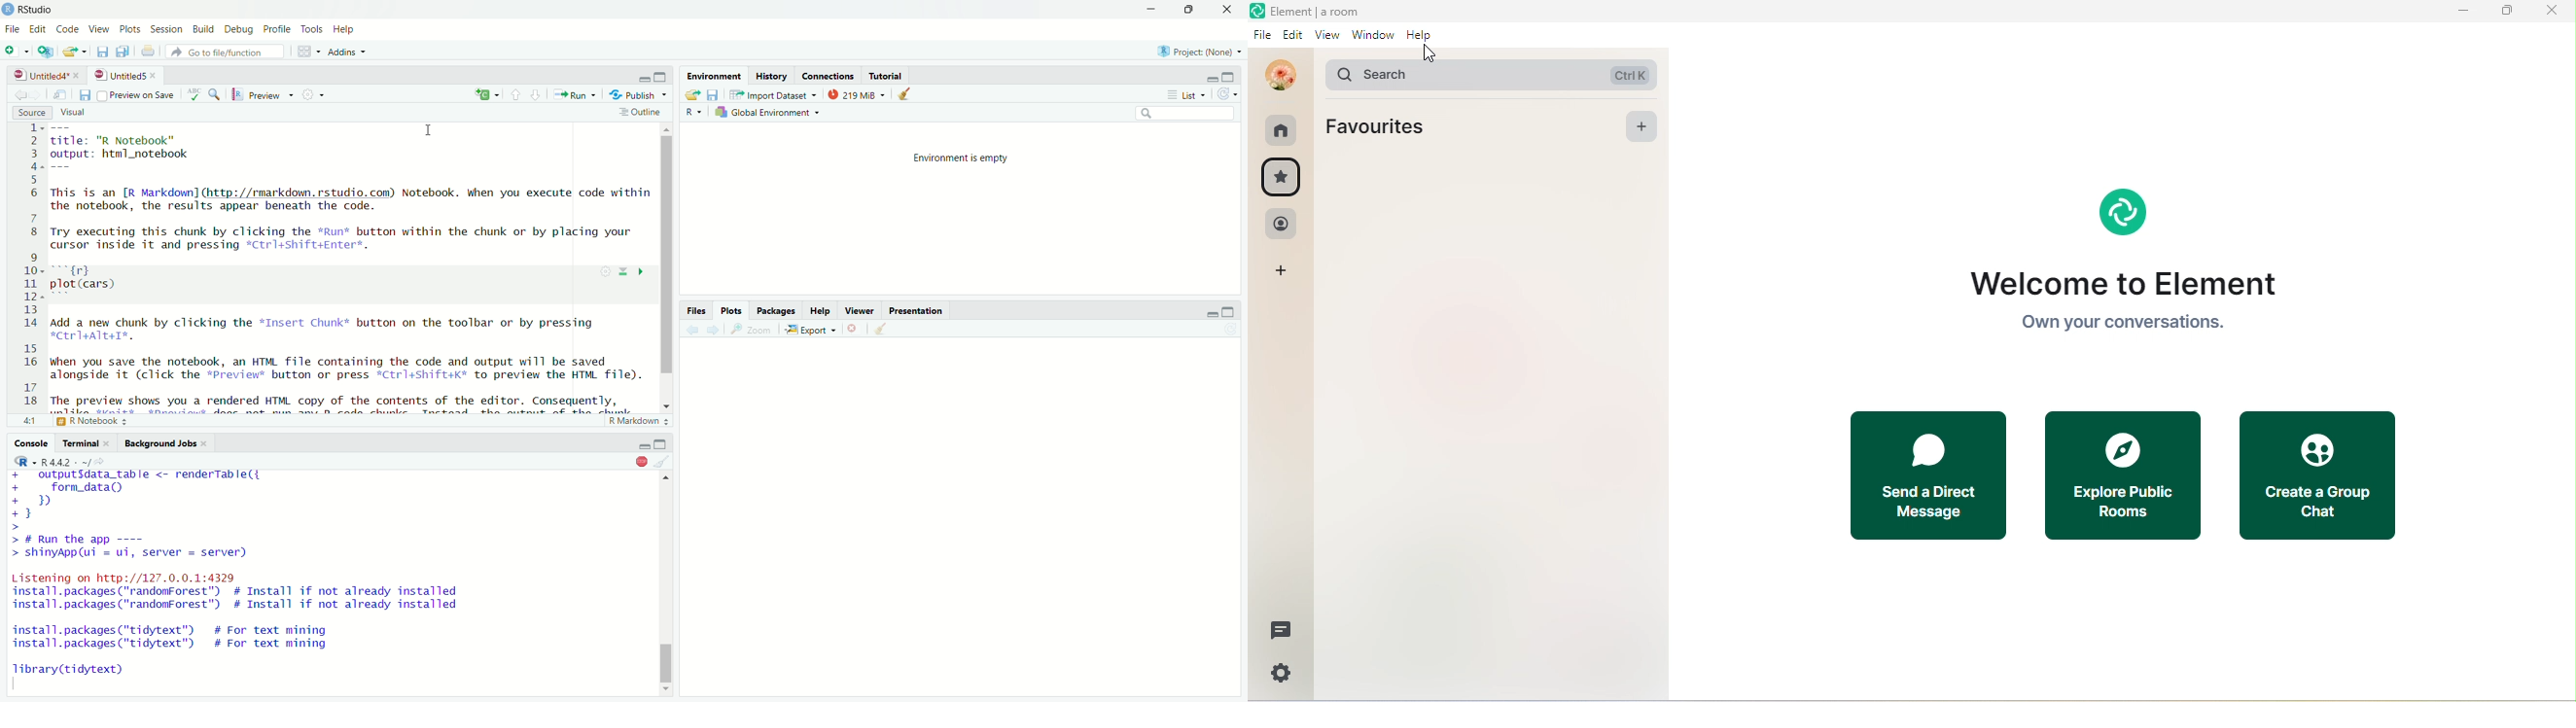  Describe the element at coordinates (148, 51) in the screenshot. I see `print current document` at that location.